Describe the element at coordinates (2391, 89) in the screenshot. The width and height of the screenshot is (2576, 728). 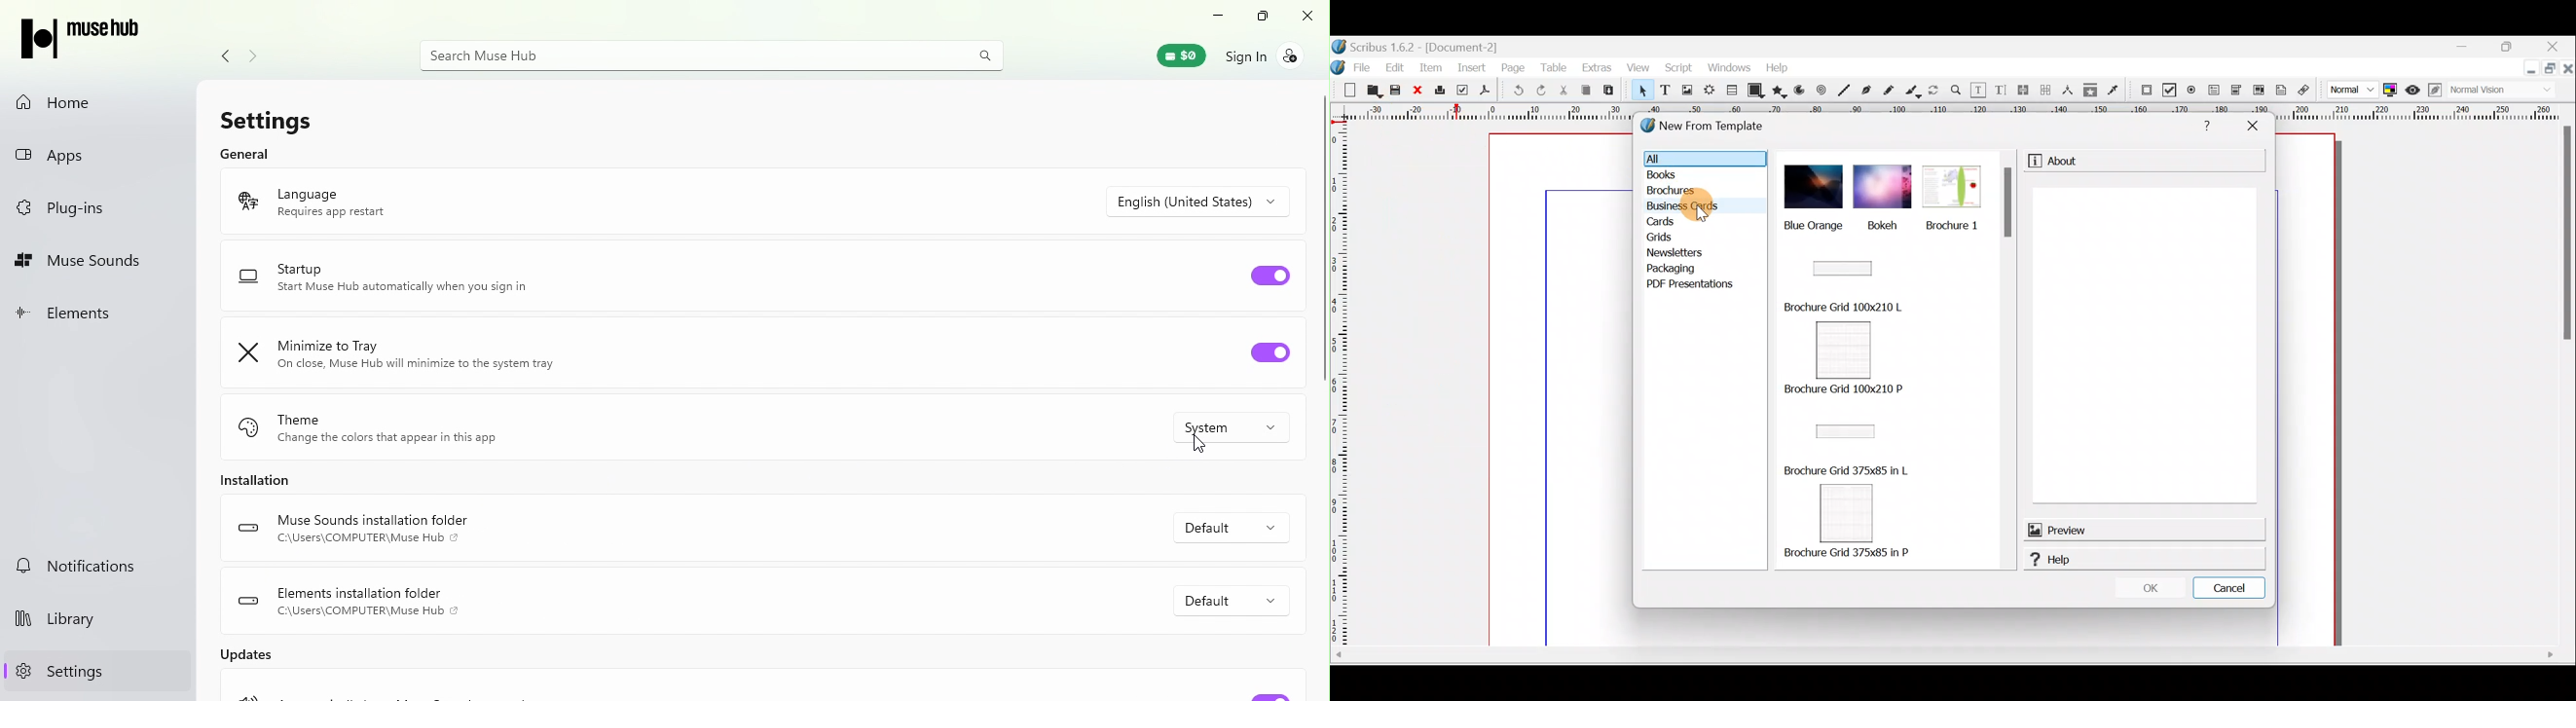
I see `Toggle colour management system` at that location.